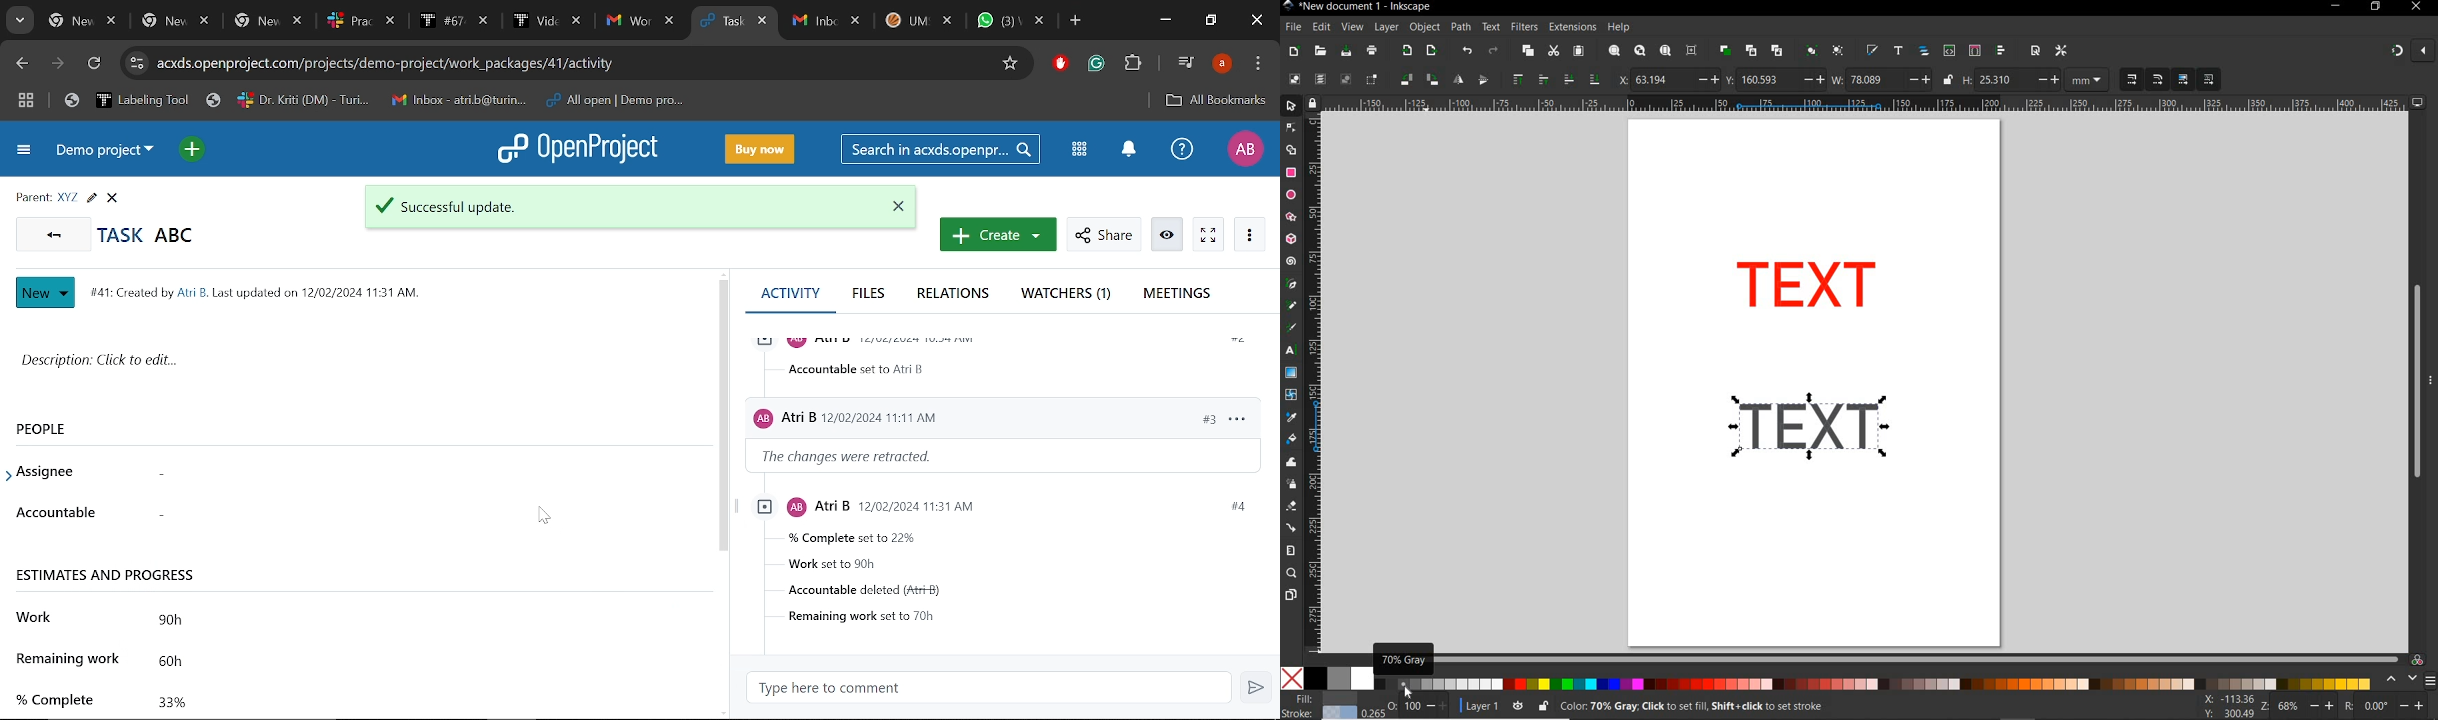  What do you see at coordinates (1291, 463) in the screenshot?
I see `tweak tool` at bounding box center [1291, 463].